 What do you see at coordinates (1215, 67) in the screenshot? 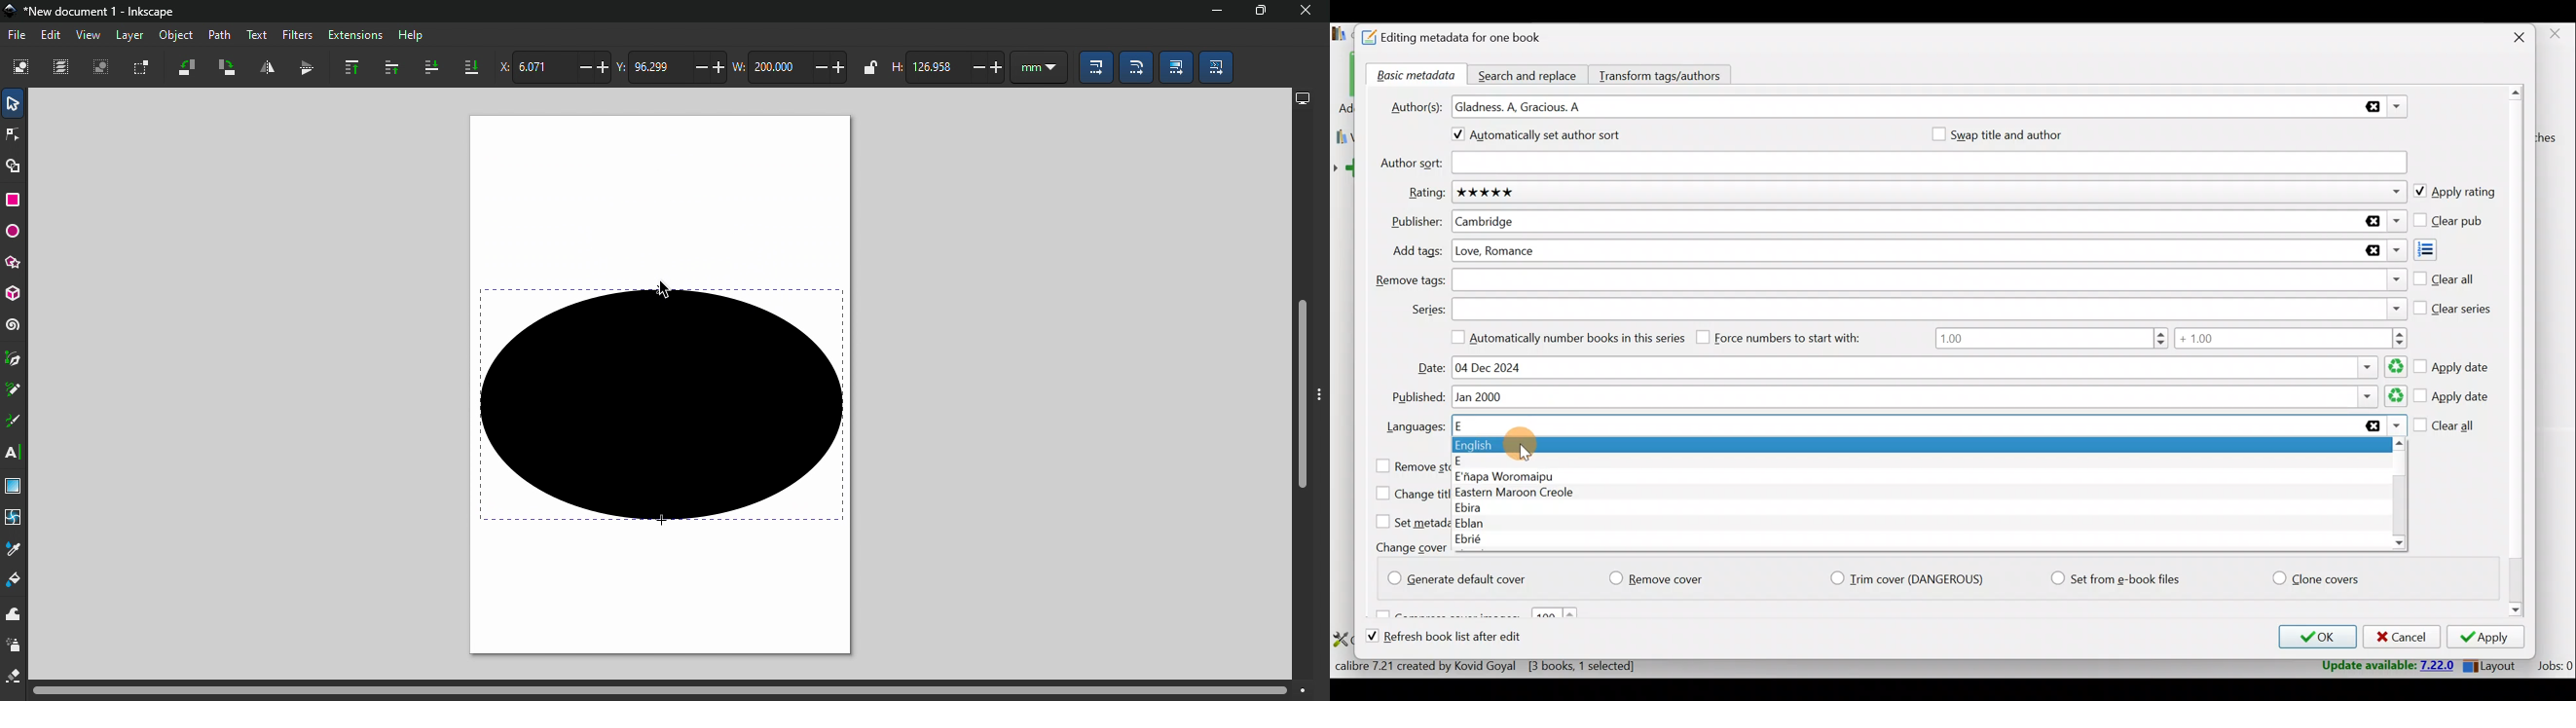
I see `Move patterns (in fill or stoke) along with the objects` at bounding box center [1215, 67].